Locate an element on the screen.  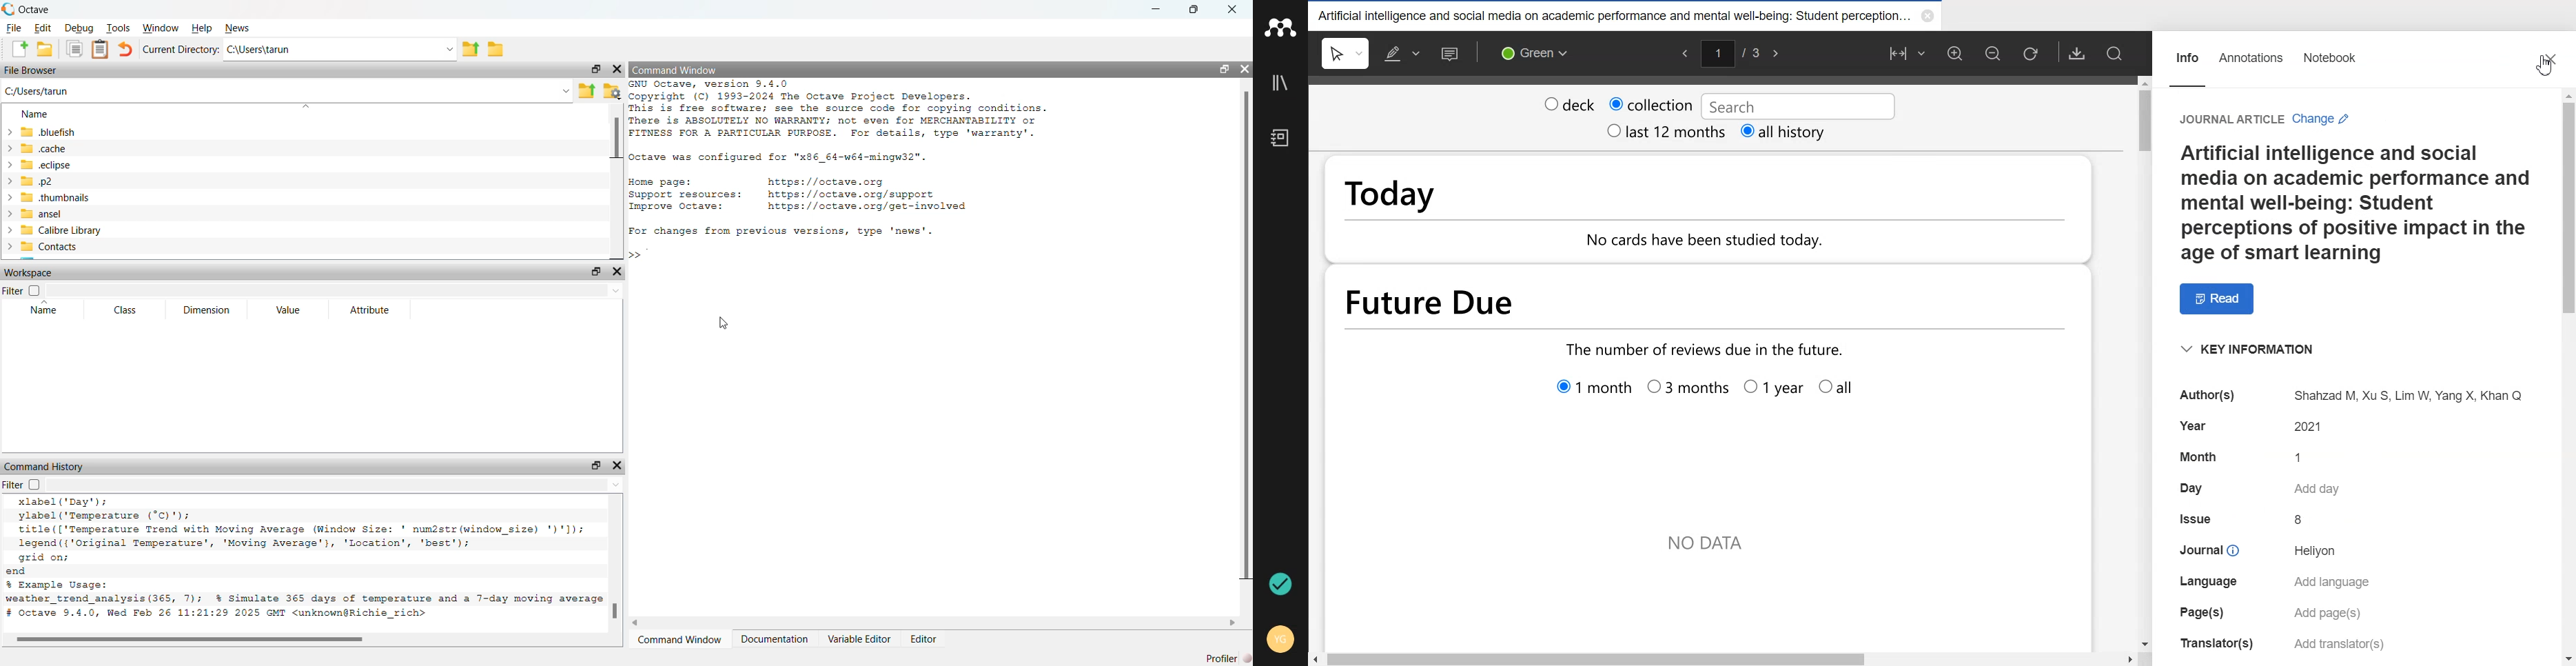
Info is located at coordinates (2187, 53).